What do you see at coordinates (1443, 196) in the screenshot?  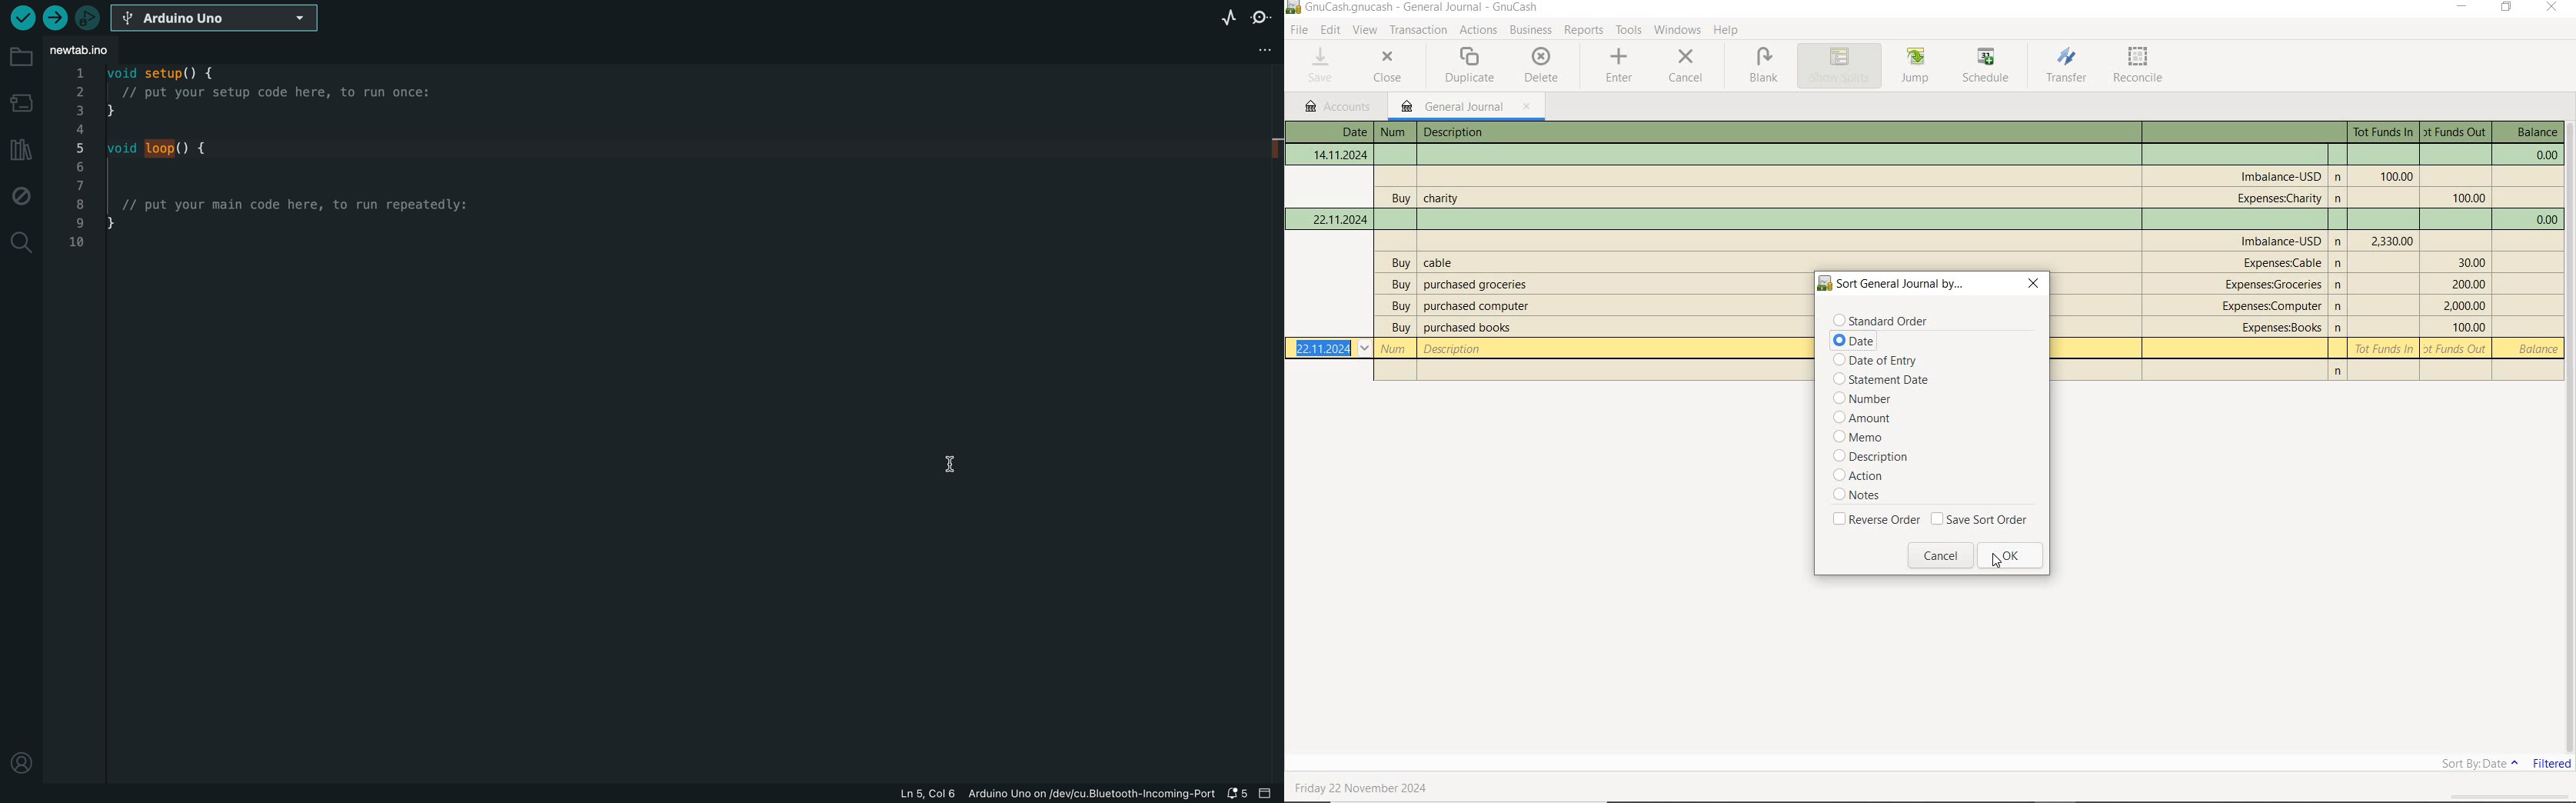 I see `description` at bounding box center [1443, 196].